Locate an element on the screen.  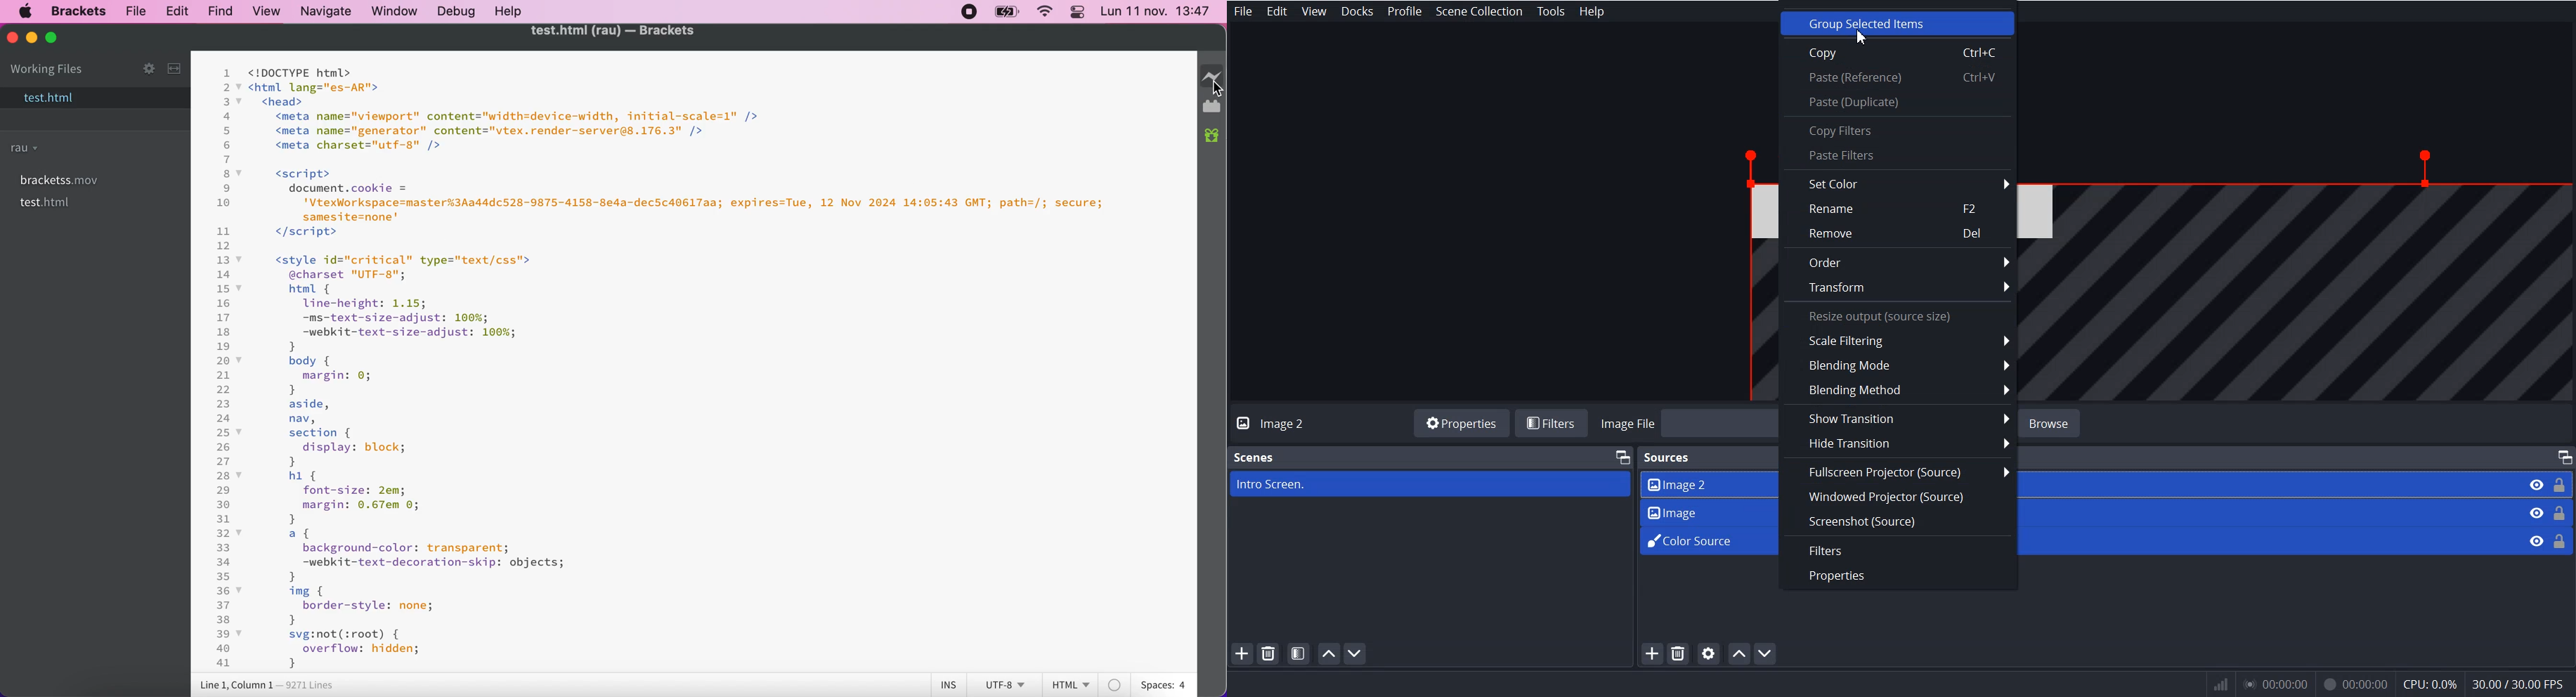
Filters is located at coordinates (1554, 423).